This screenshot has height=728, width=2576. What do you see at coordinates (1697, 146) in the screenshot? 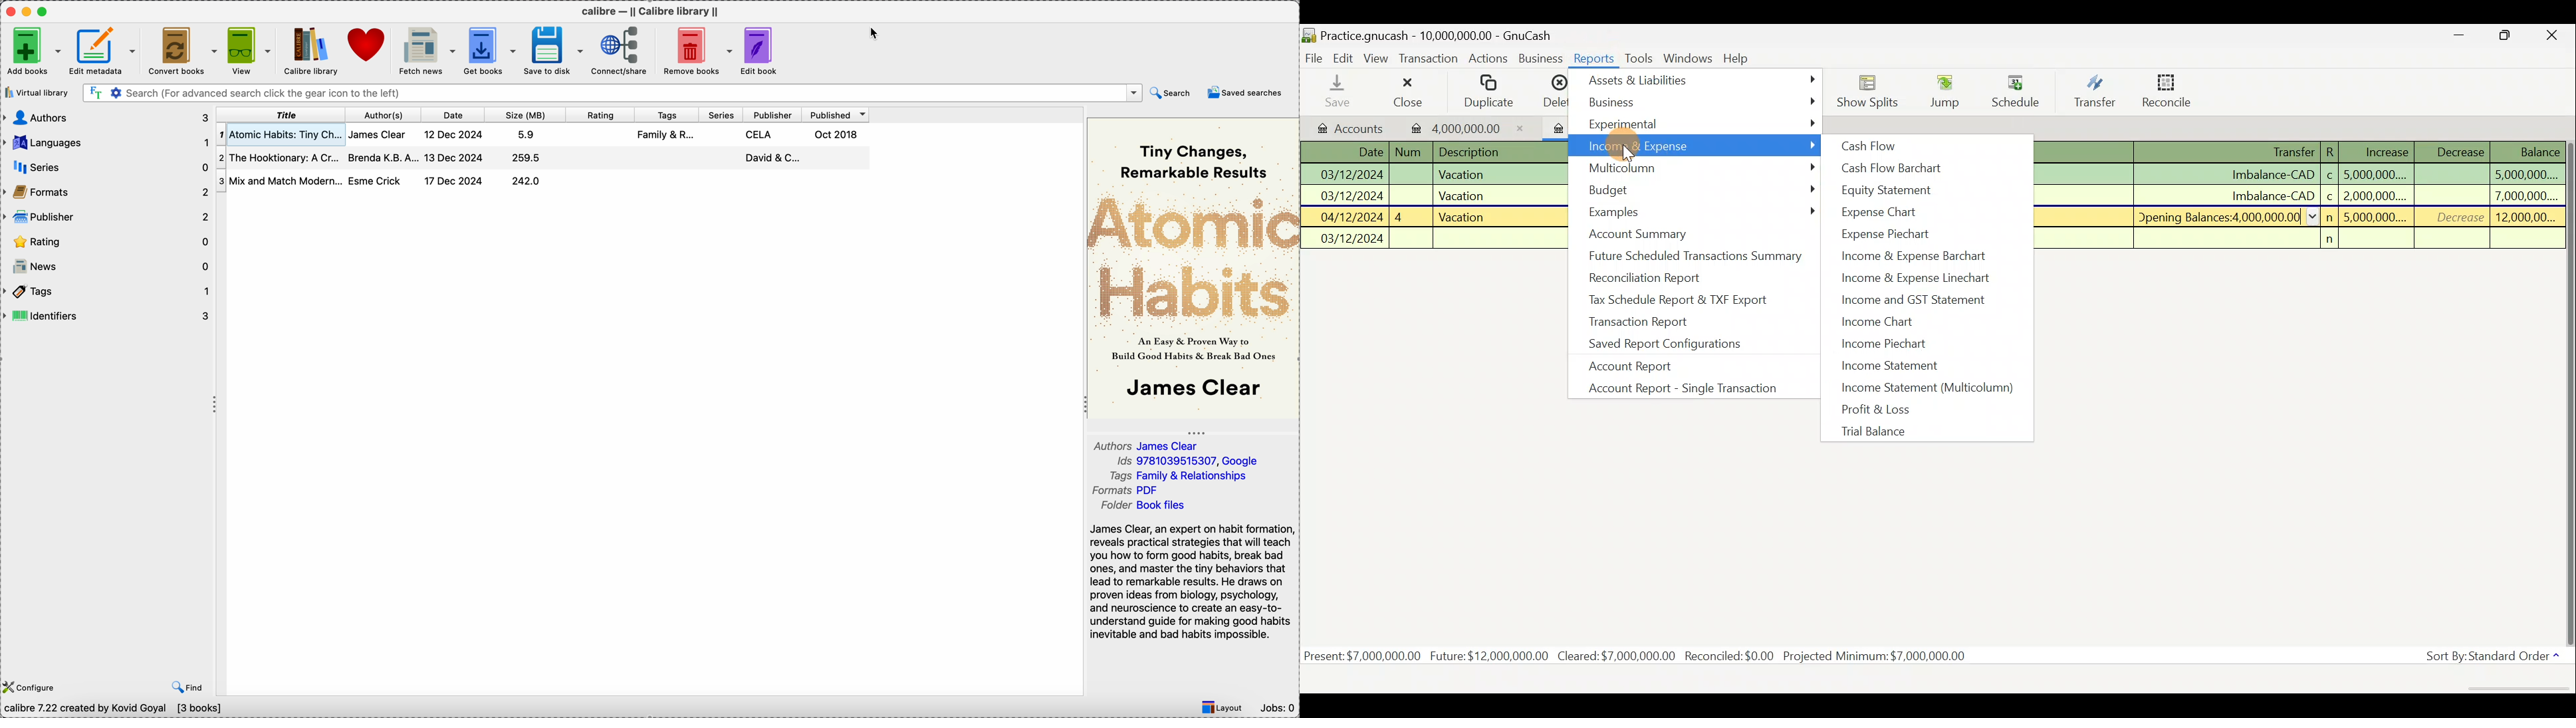
I see `Income & Expense` at bounding box center [1697, 146].